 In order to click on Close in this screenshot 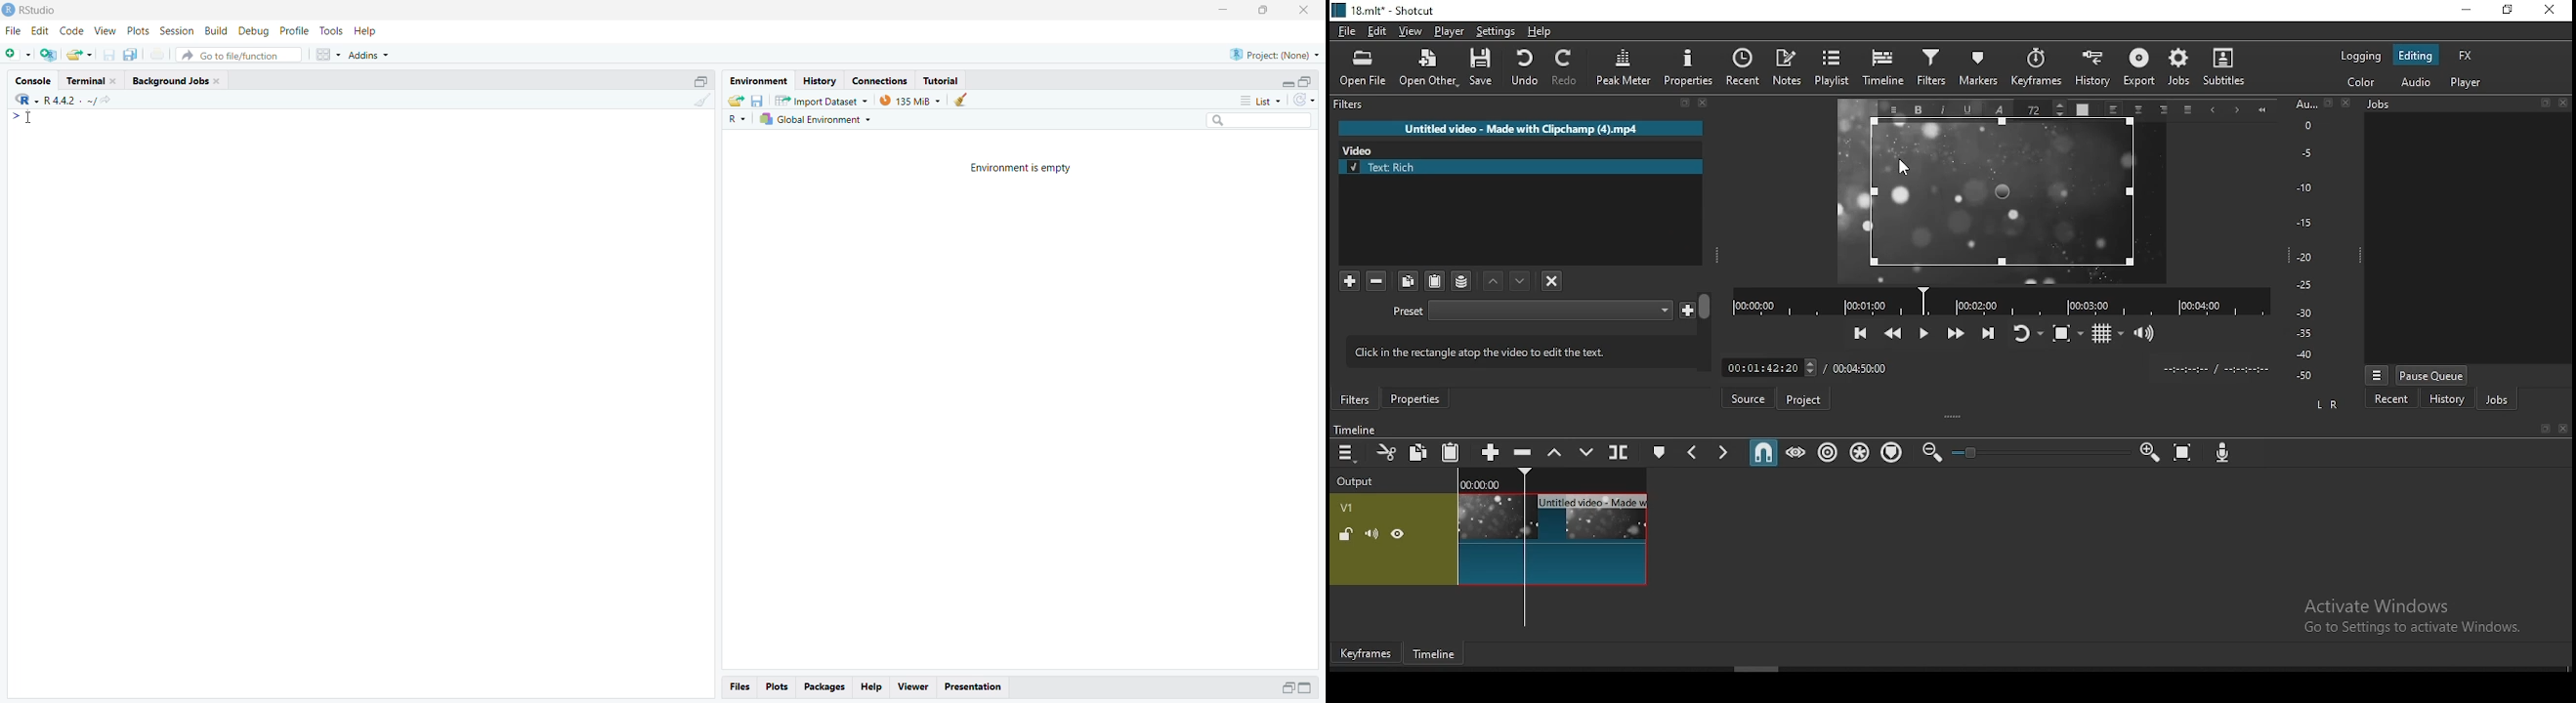, I will do `click(2346, 102)`.